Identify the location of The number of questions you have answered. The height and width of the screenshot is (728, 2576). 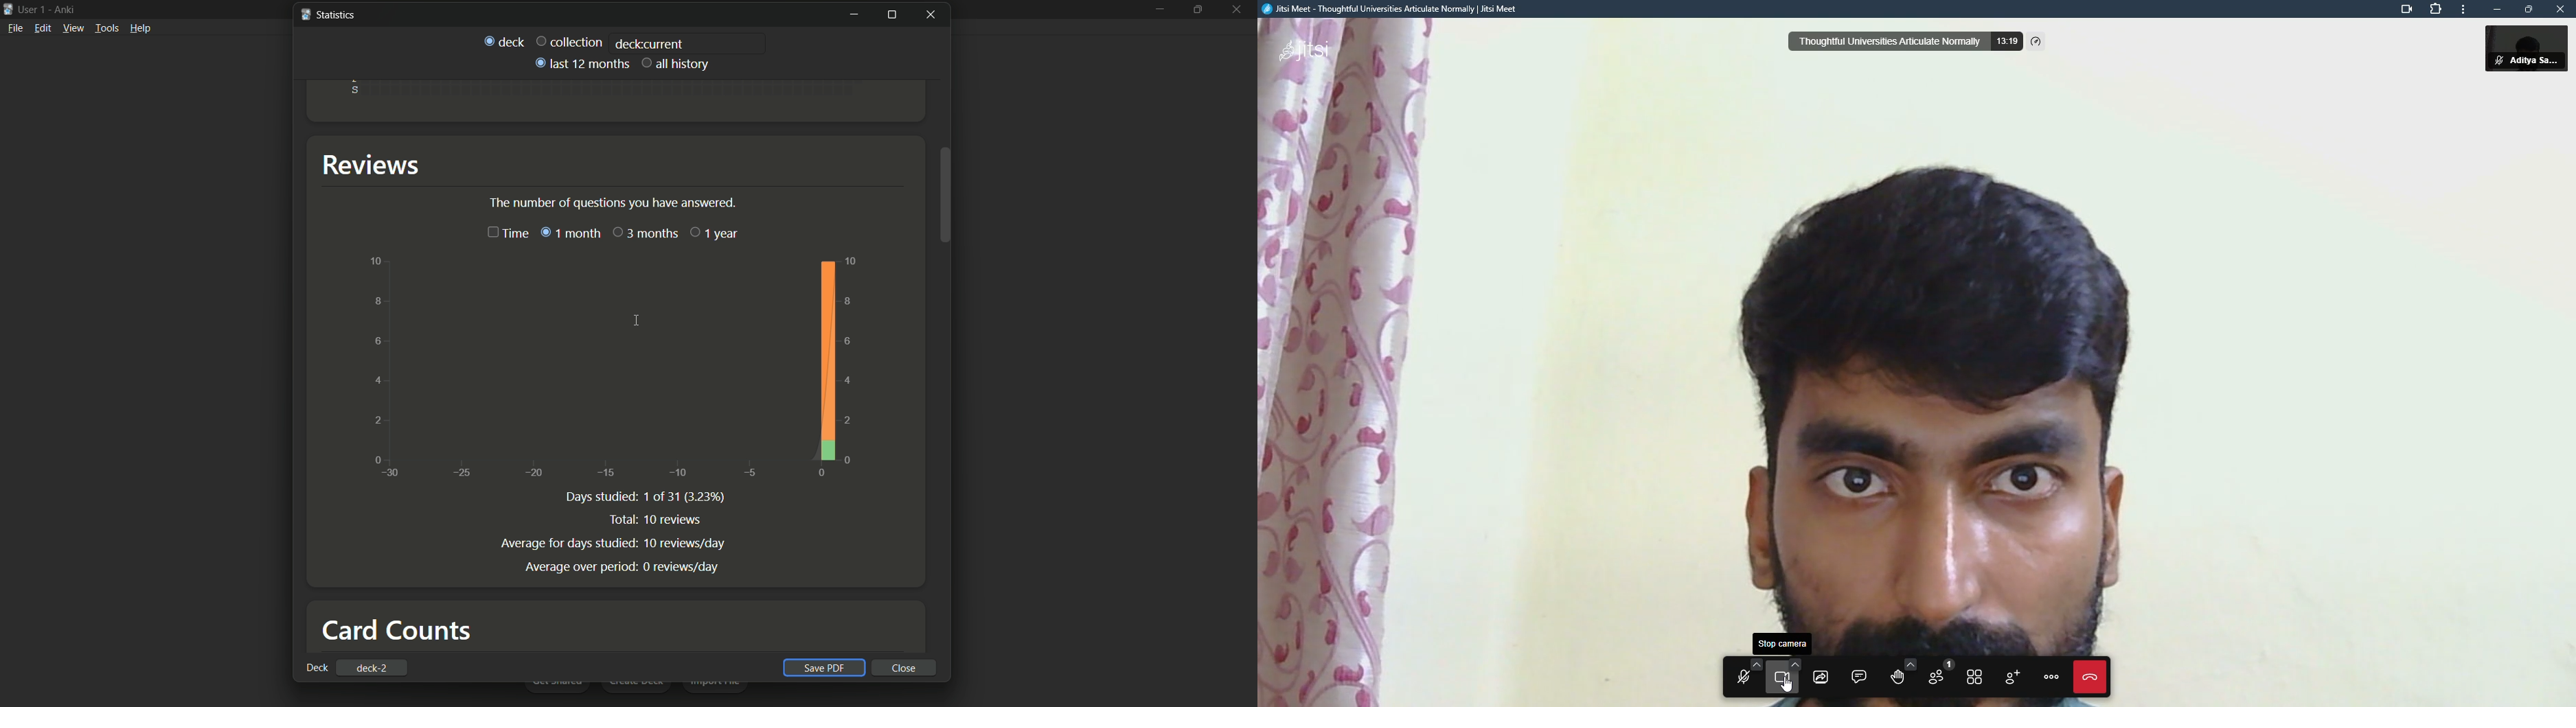
(612, 201).